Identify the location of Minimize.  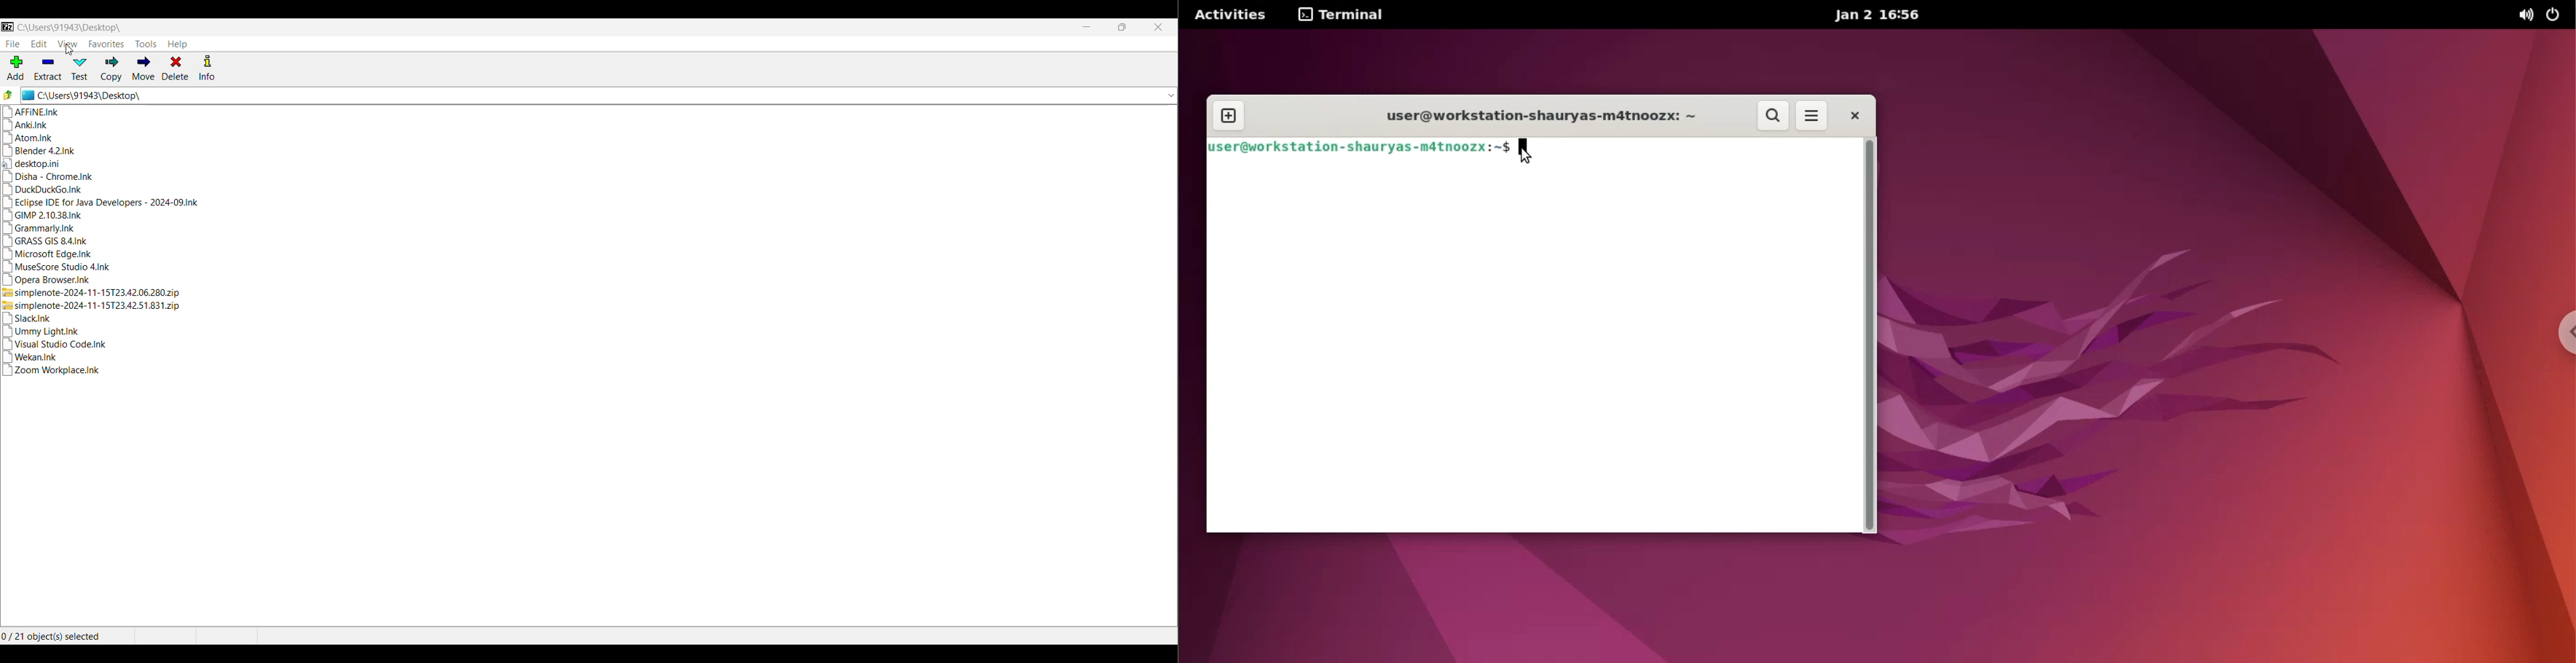
(1087, 27).